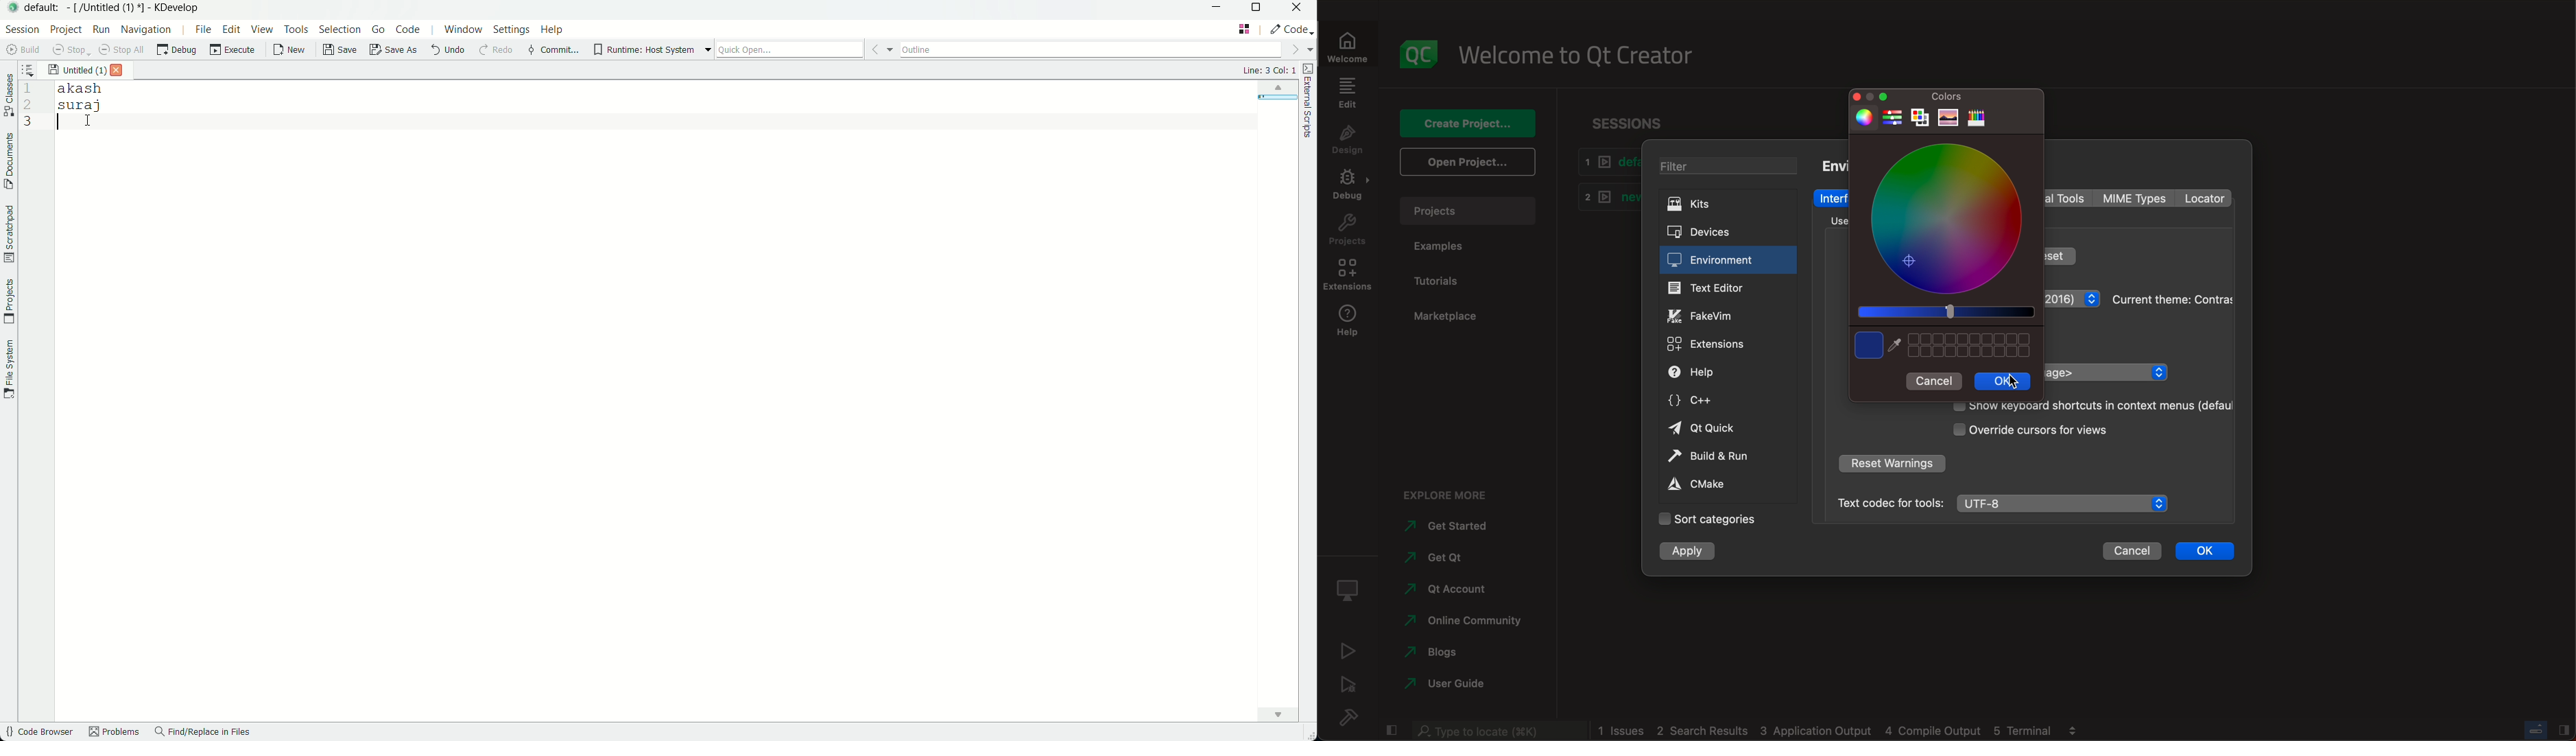 The width and height of the screenshot is (2576, 756). Describe the element at coordinates (1692, 550) in the screenshot. I see `apply` at that location.